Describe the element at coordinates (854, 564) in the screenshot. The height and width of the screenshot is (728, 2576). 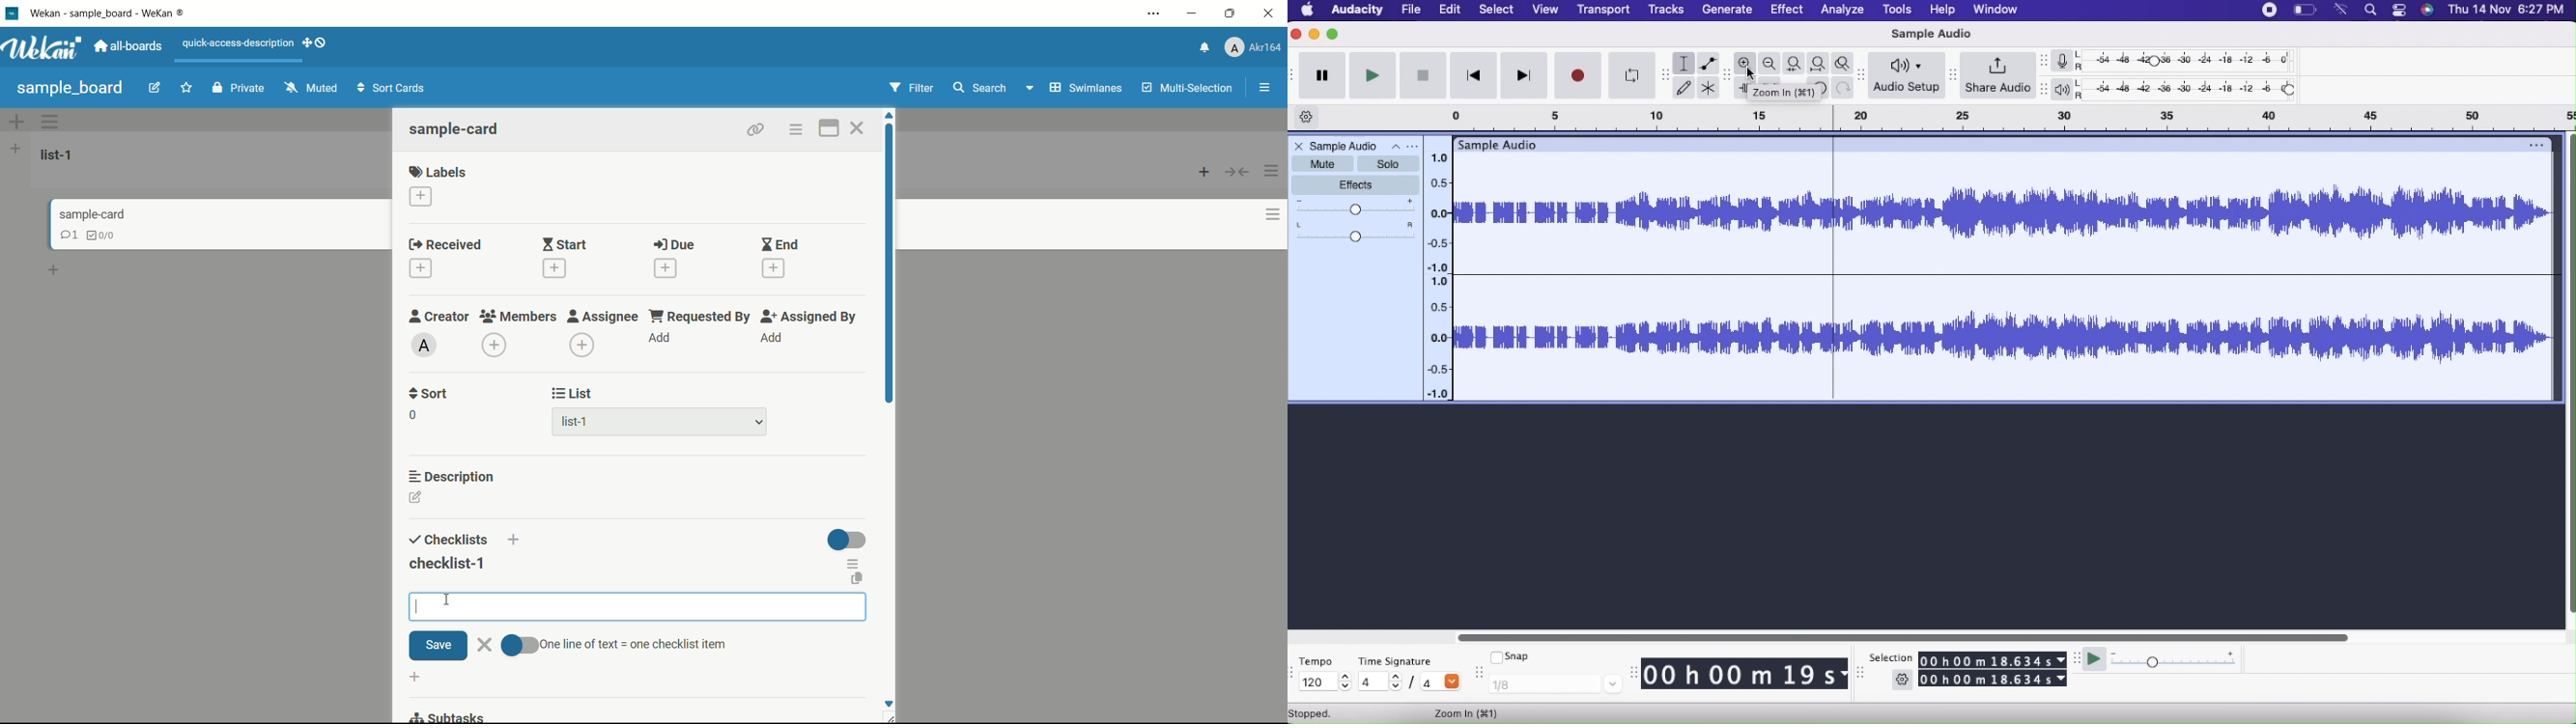
I see `checklist actions` at that location.